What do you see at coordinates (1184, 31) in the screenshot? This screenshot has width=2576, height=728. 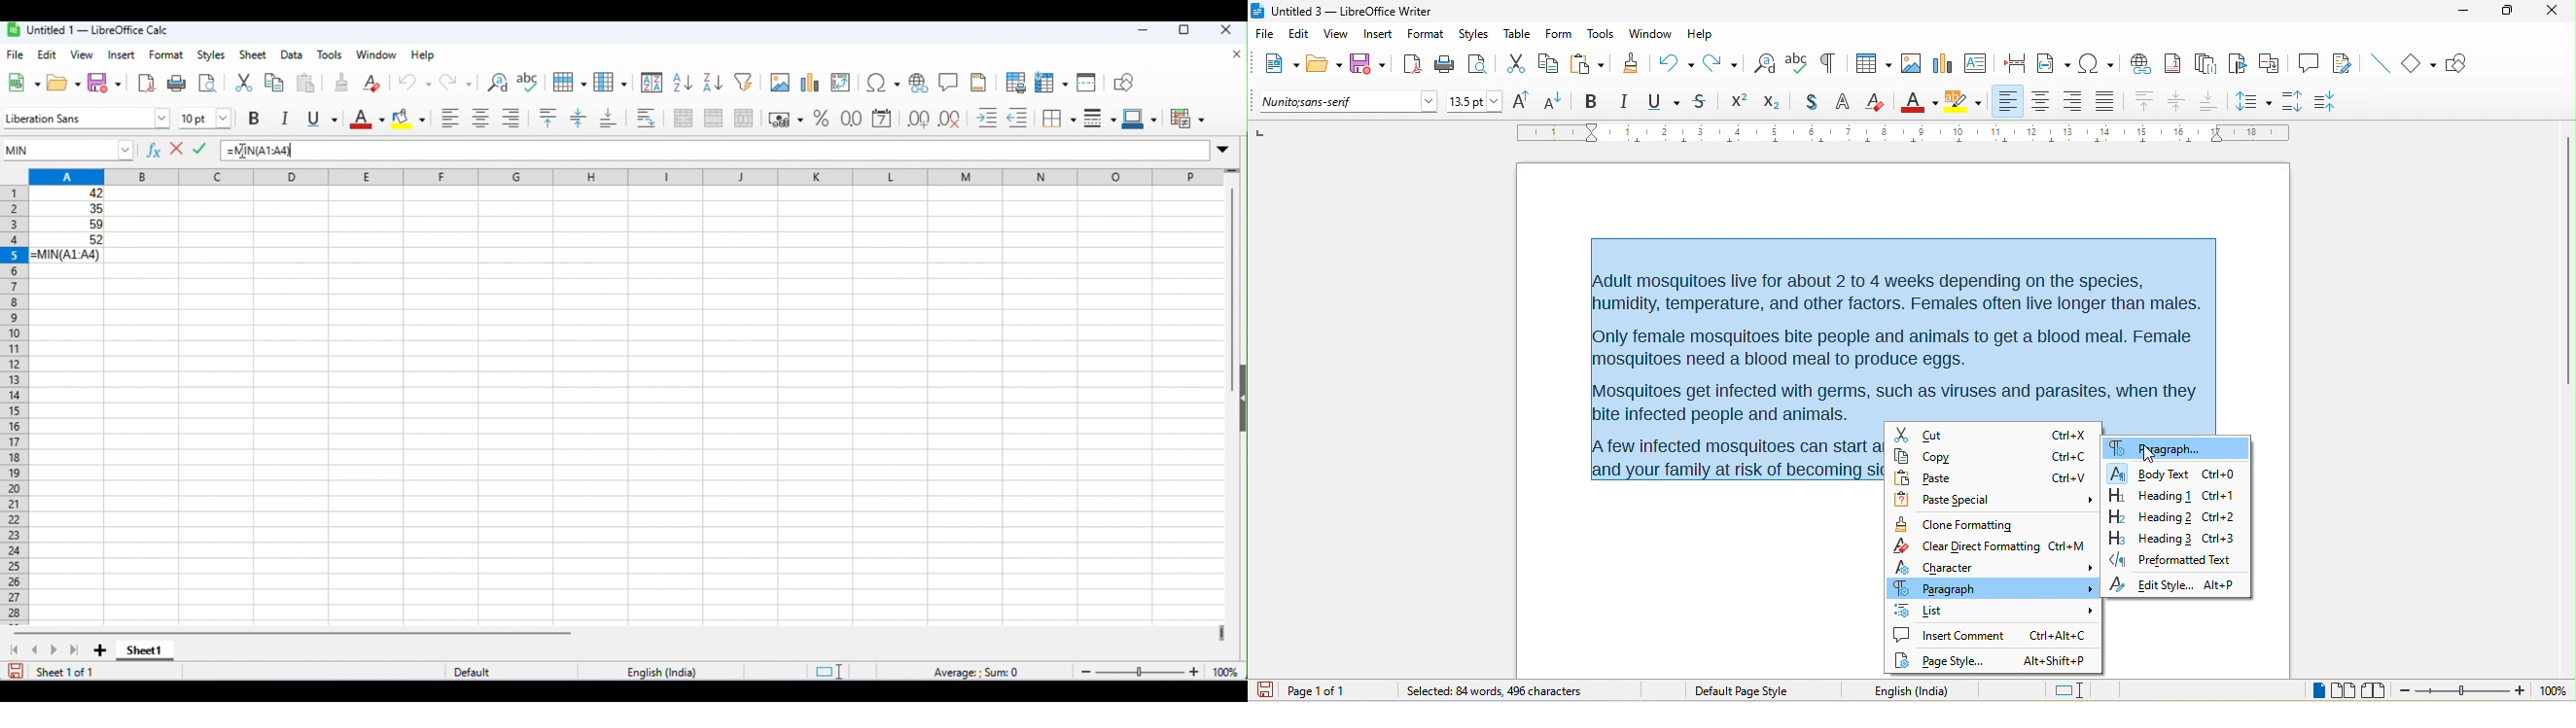 I see `maximize` at bounding box center [1184, 31].